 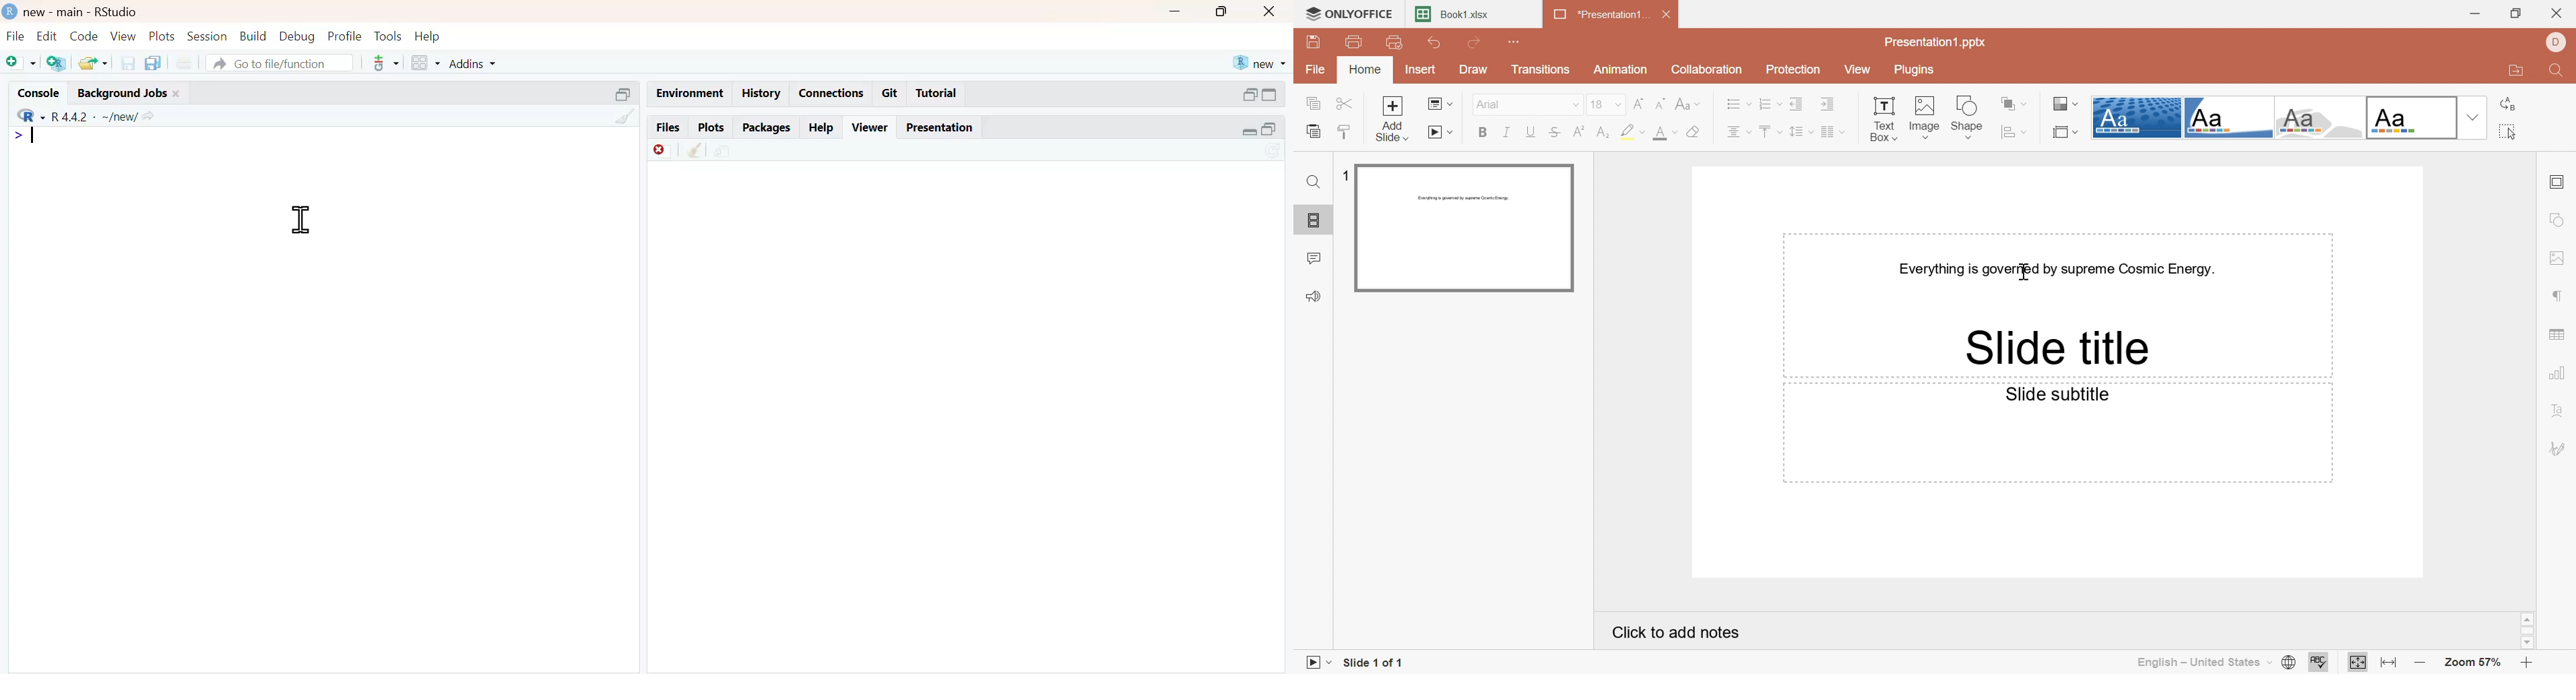 I want to click on typing indicator, so click(x=34, y=135).